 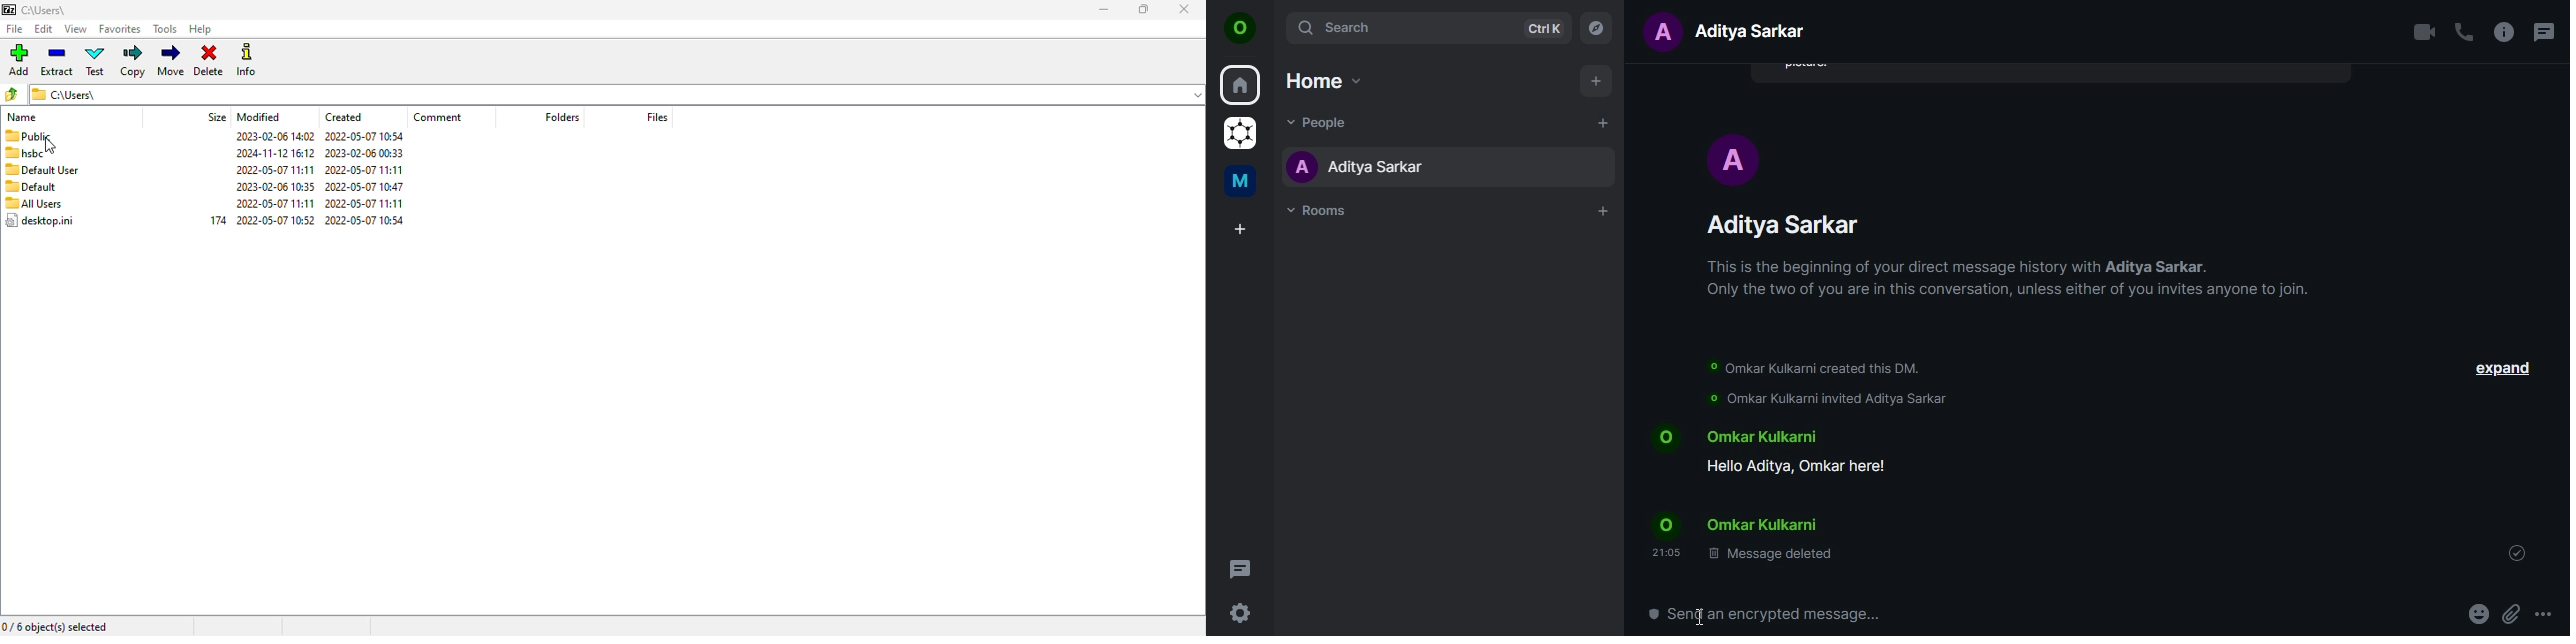 I want to click on text, so click(x=1737, y=30).